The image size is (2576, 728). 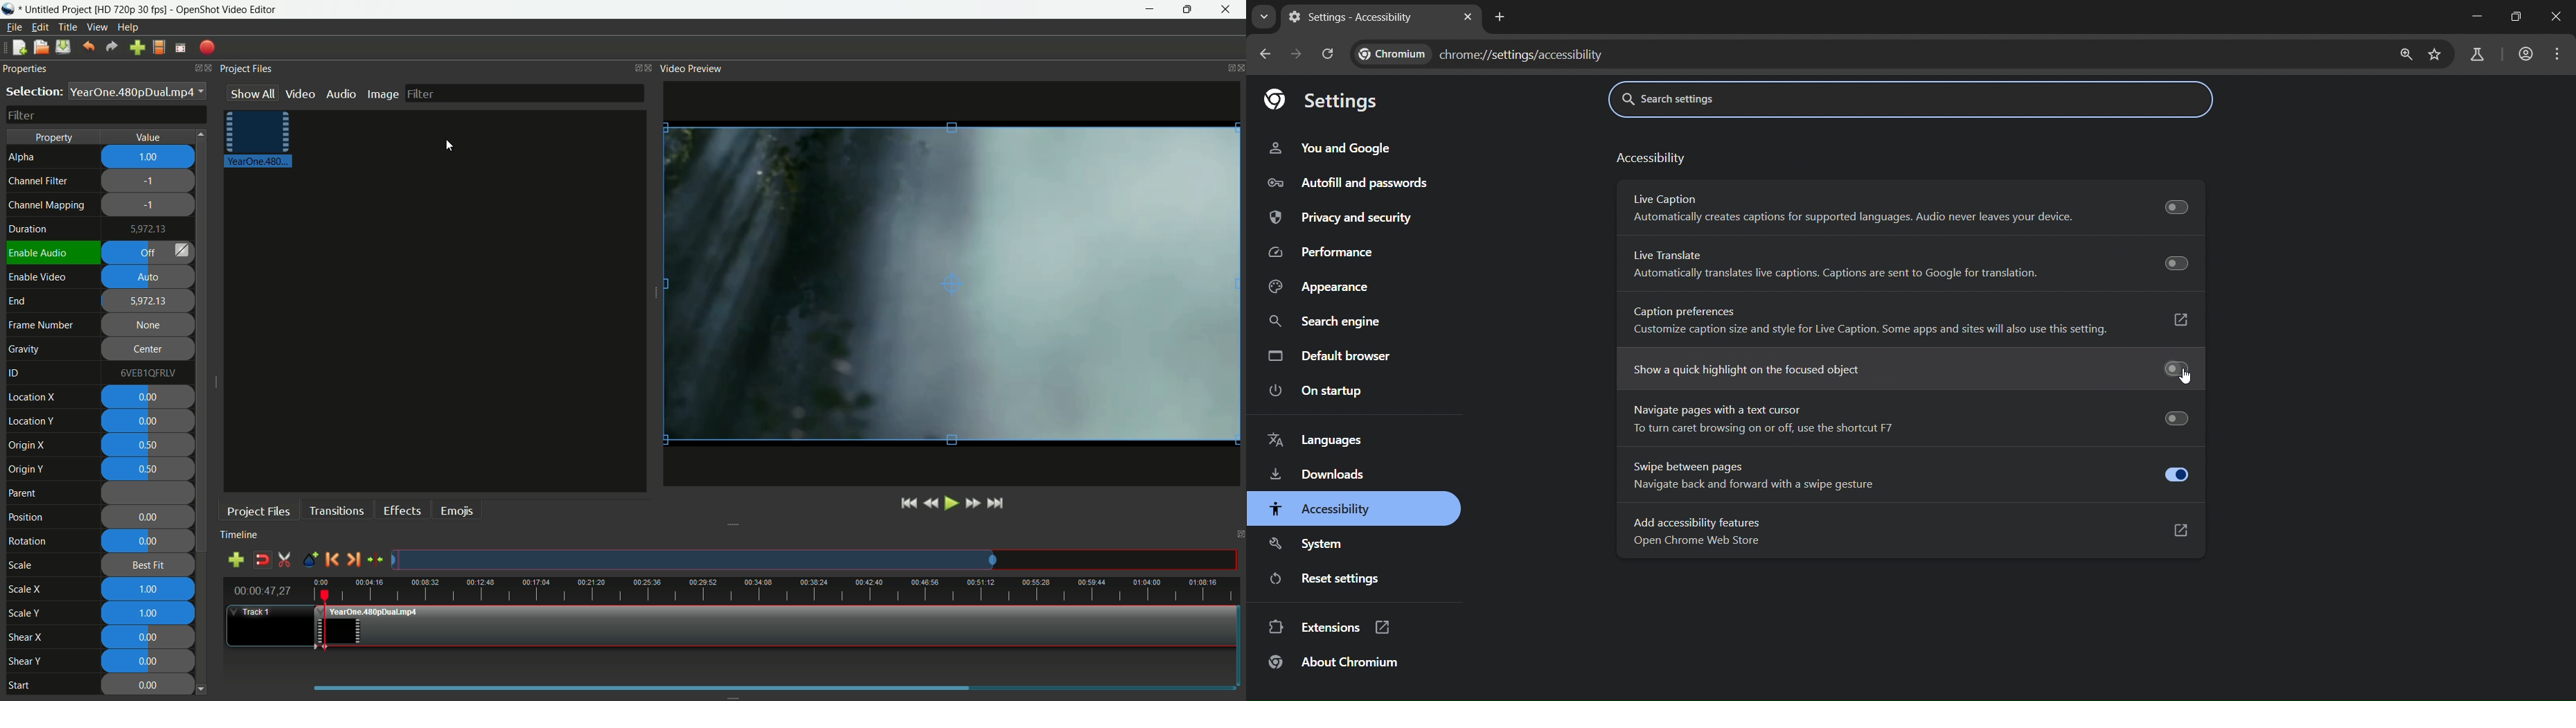 I want to click on property, so click(x=55, y=138).